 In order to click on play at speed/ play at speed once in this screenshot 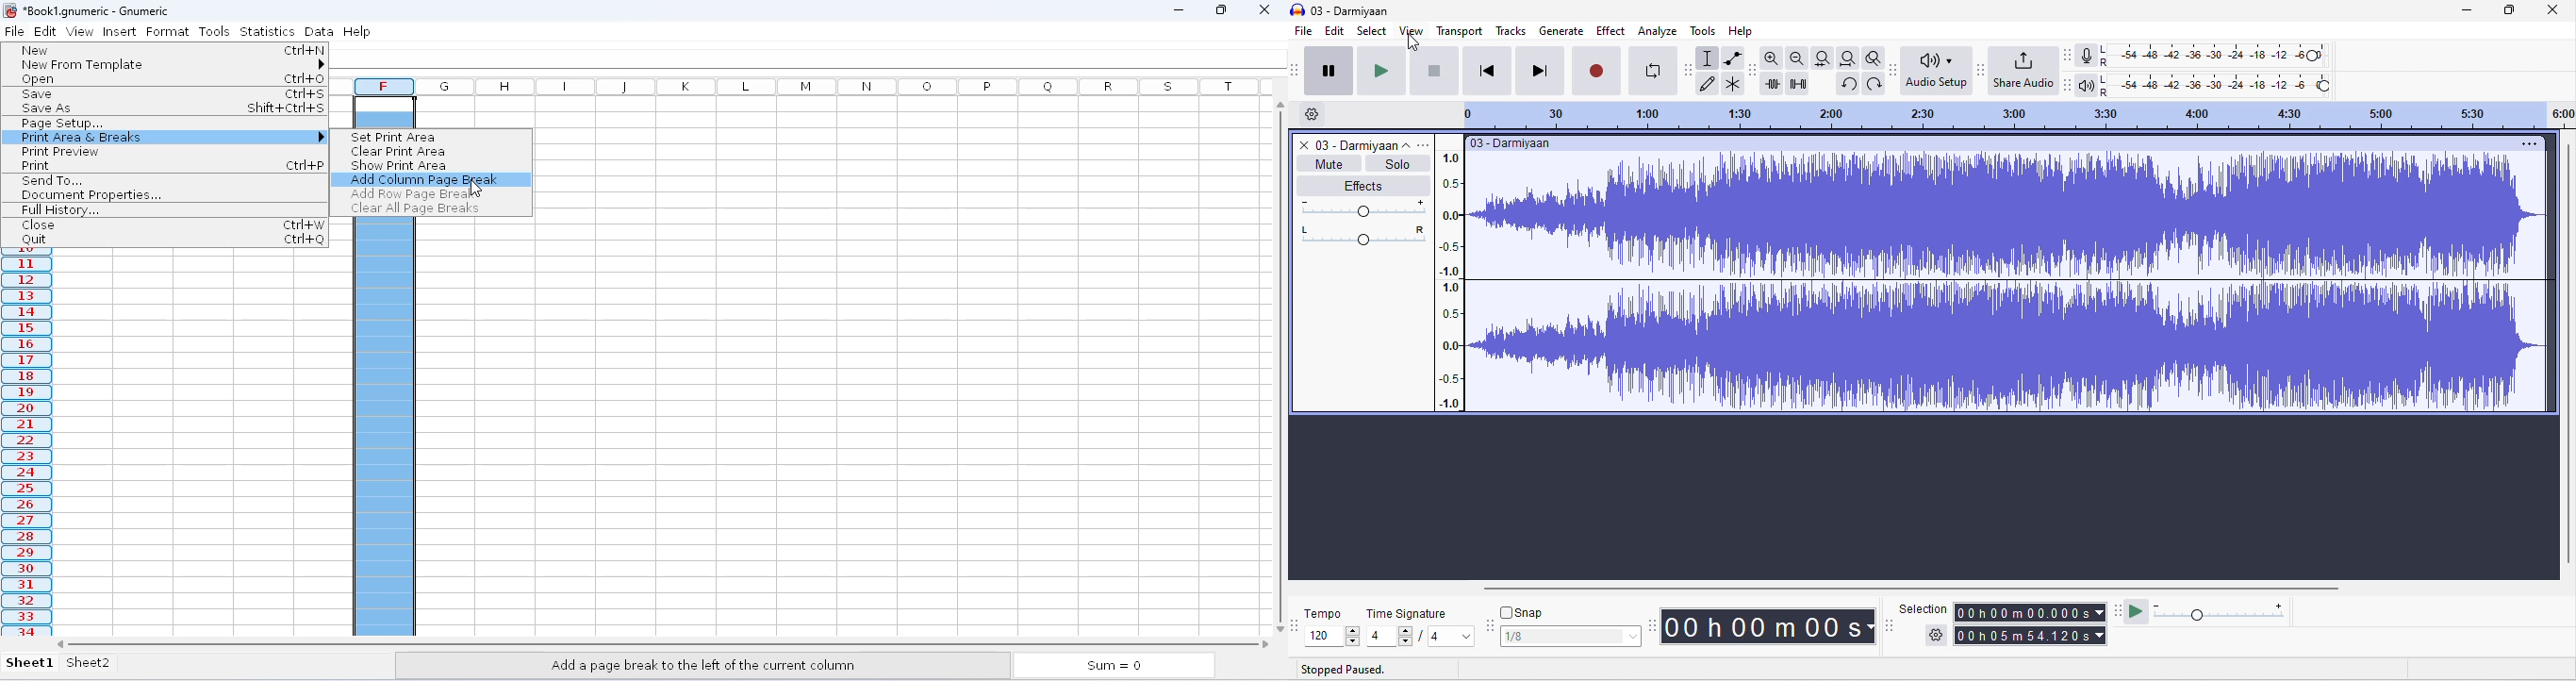, I will do `click(2138, 610)`.